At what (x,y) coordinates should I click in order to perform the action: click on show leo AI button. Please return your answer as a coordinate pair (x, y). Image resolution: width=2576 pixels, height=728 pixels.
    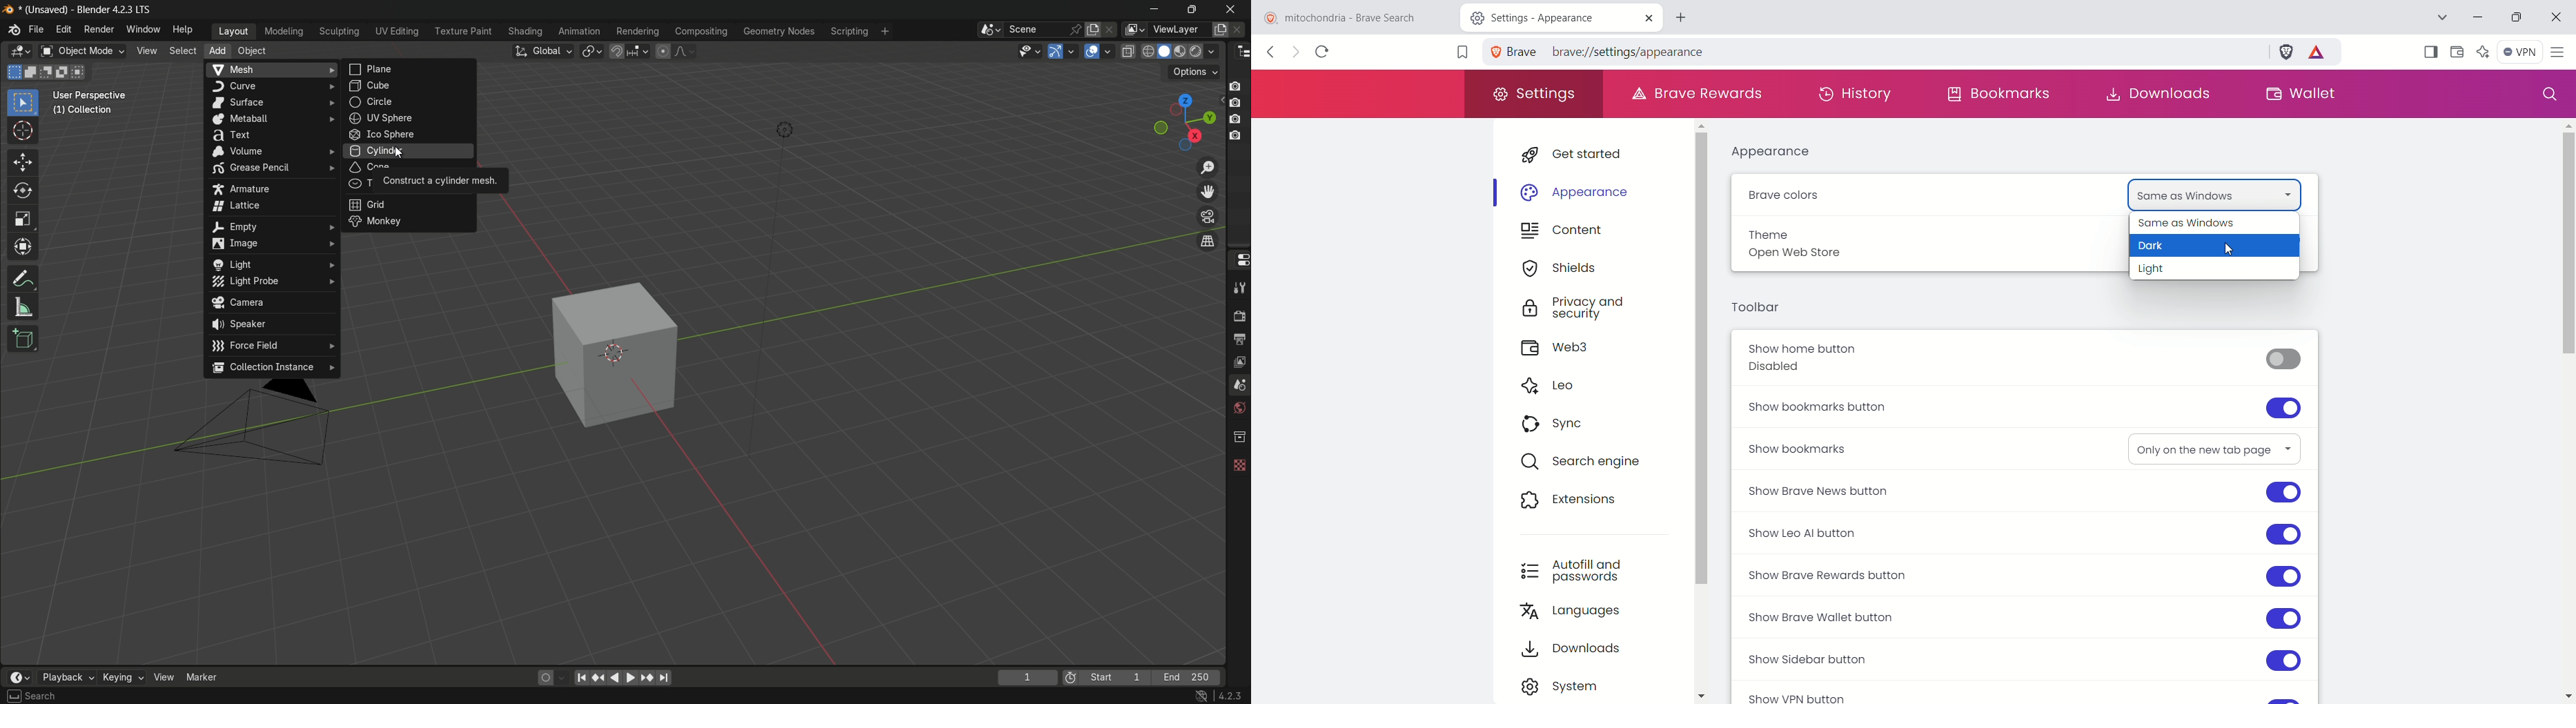
    Looking at the image, I should click on (2028, 533).